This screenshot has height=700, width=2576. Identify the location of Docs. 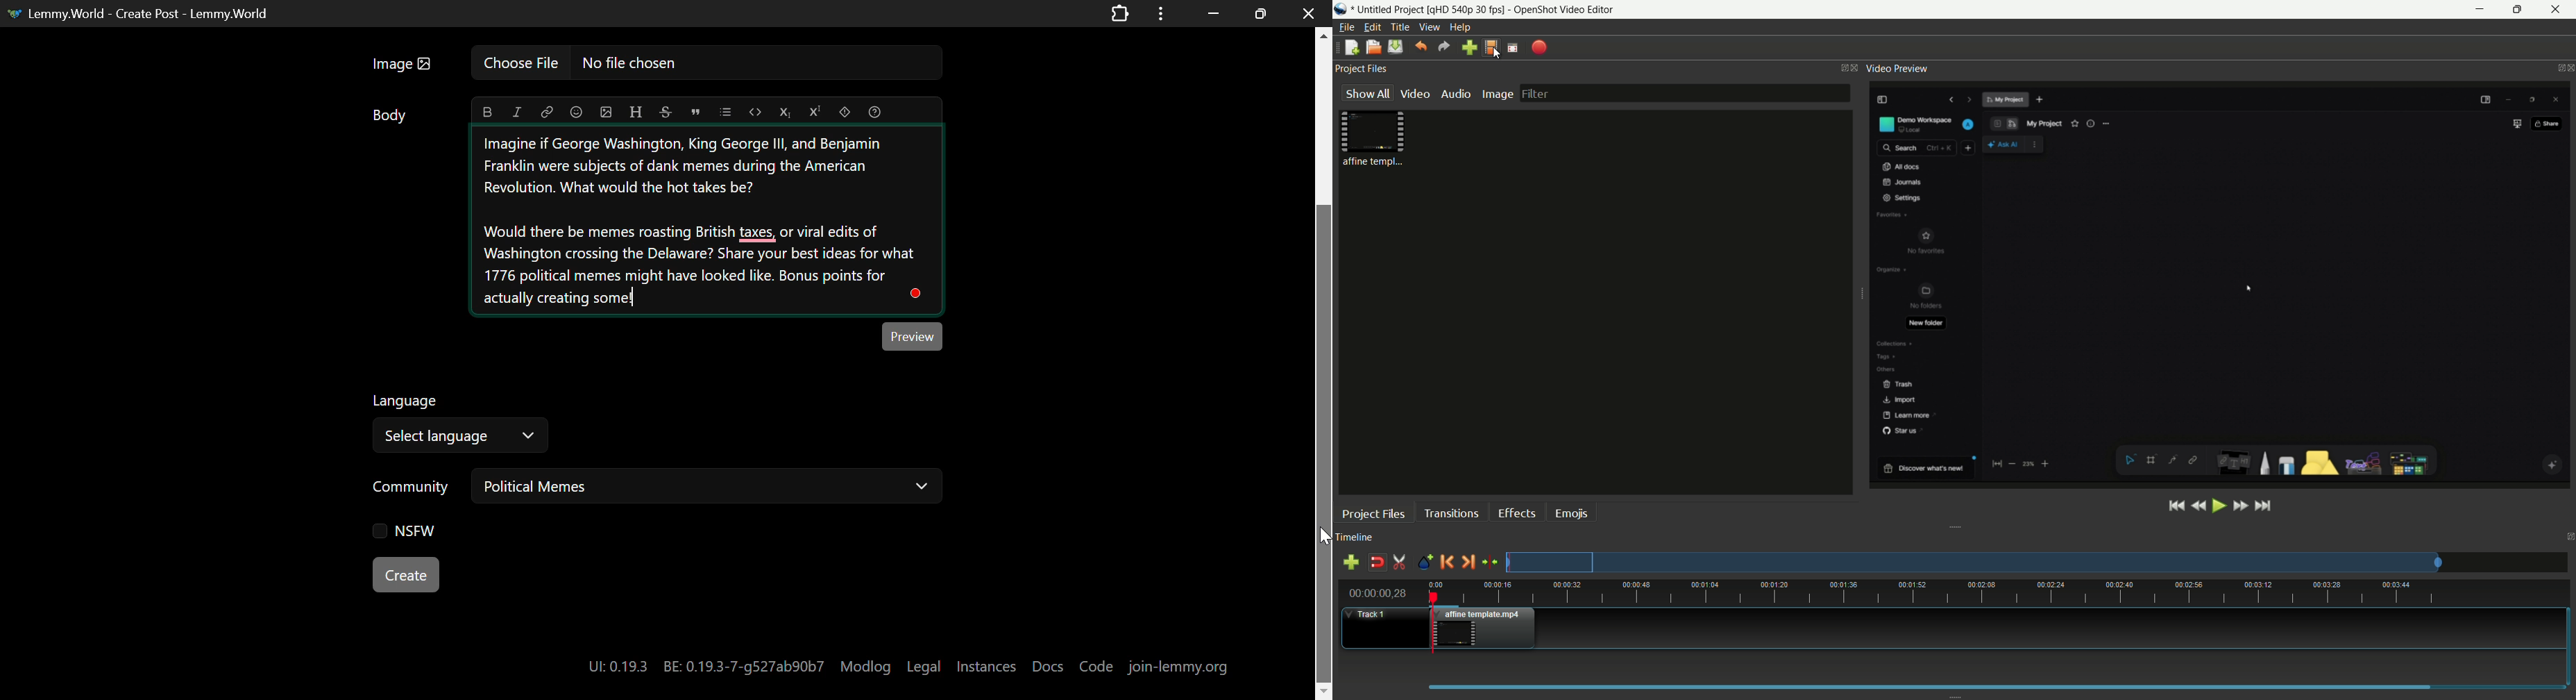
(1049, 667).